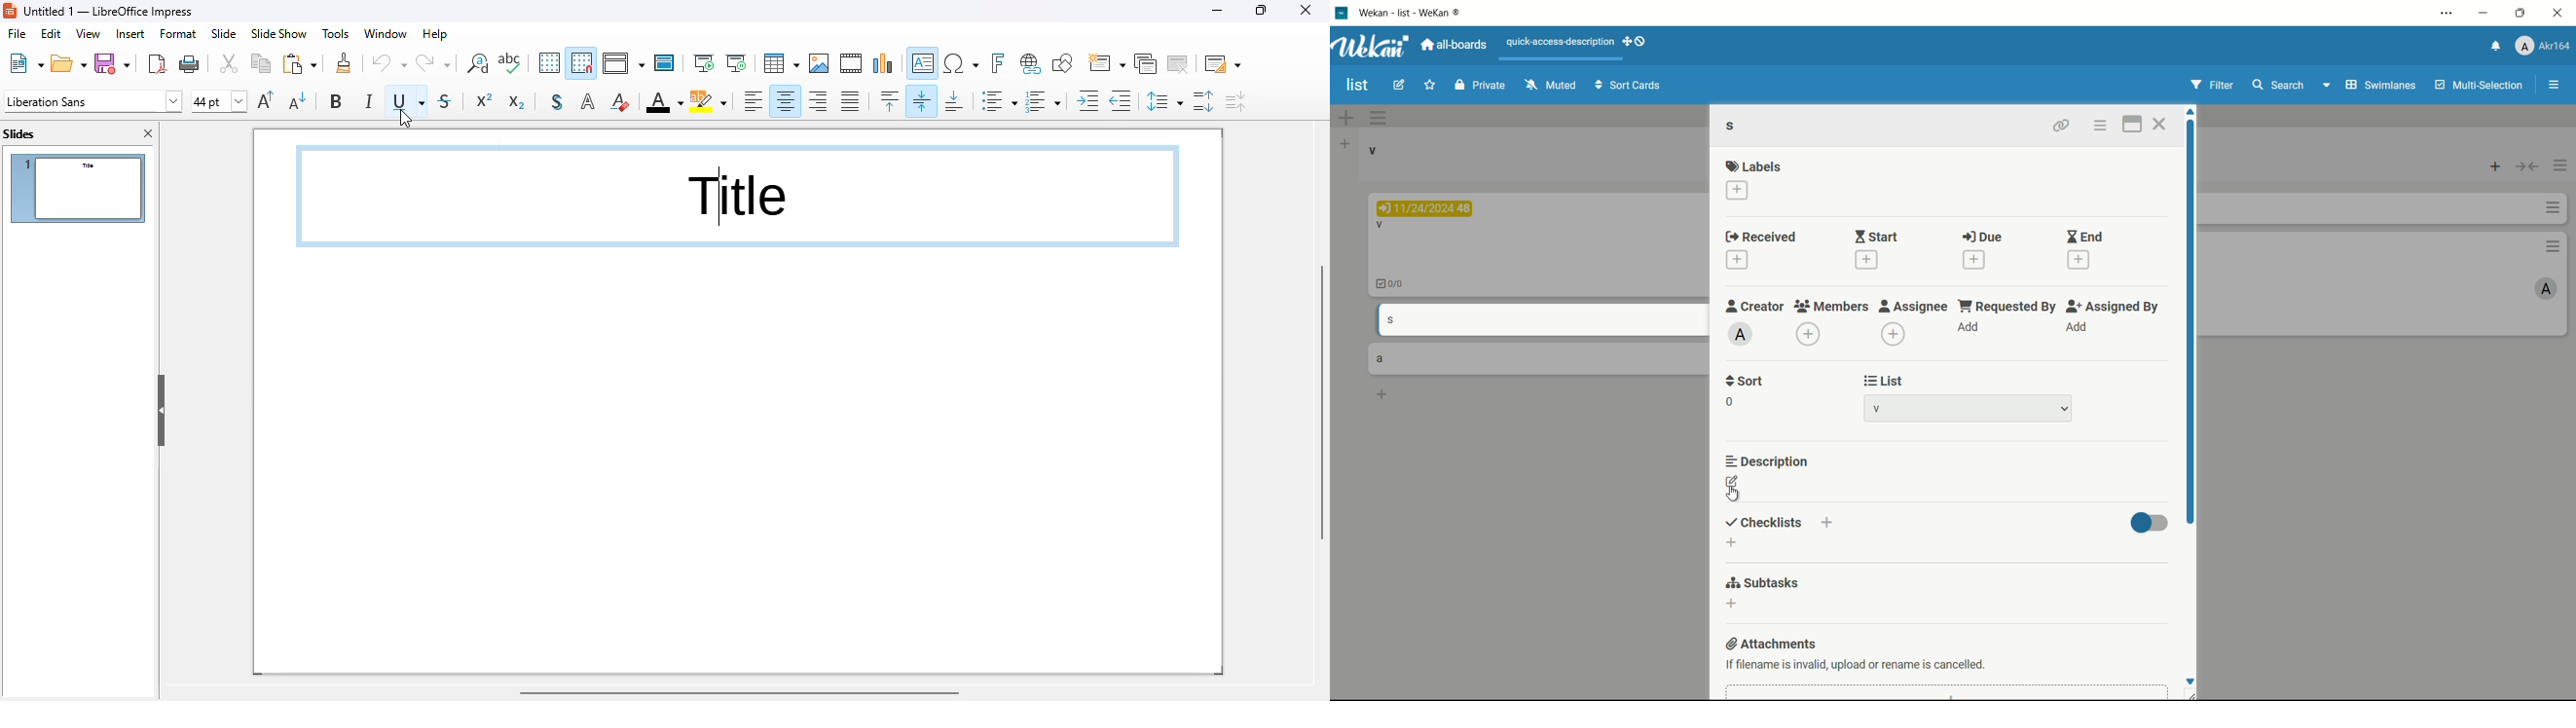 Image resolution: width=2576 pixels, height=728 pixels. I want to click on insert image, so click(820, 63).